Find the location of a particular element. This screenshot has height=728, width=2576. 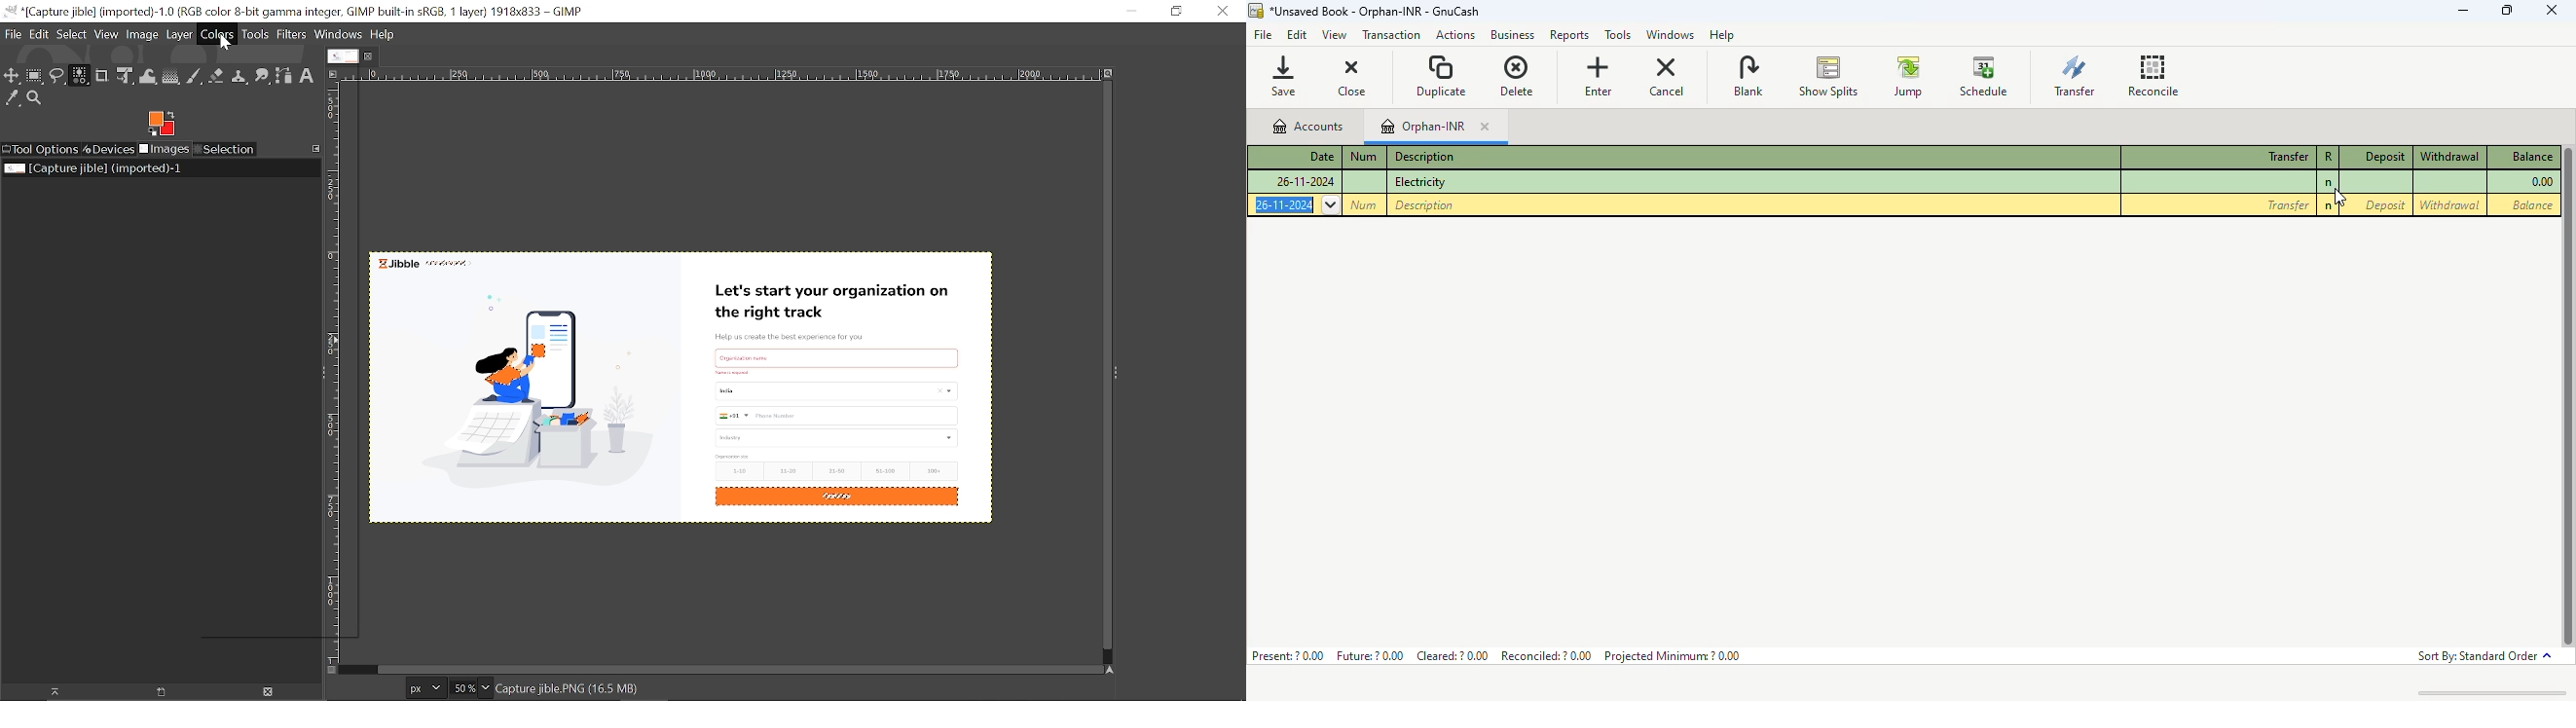

Eraser tool is located at coordinates (216, 76).